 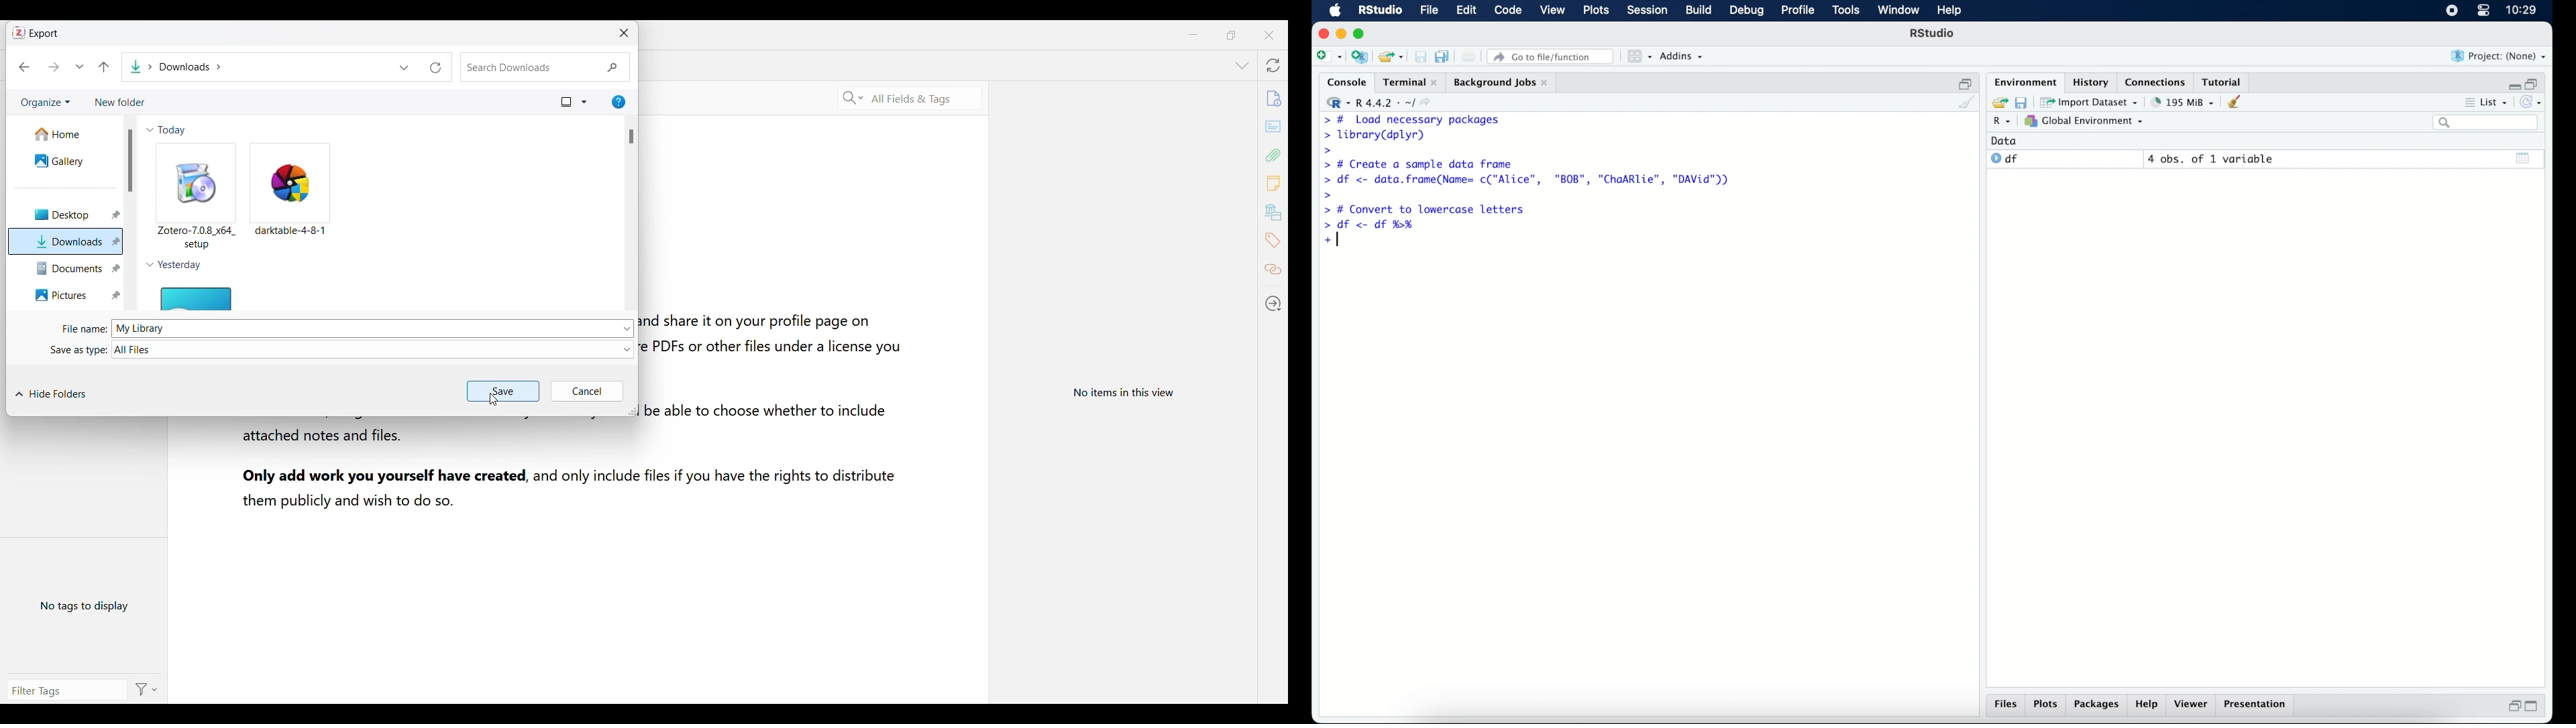 I want to click on command prompt, so click(x=1325, y=151).